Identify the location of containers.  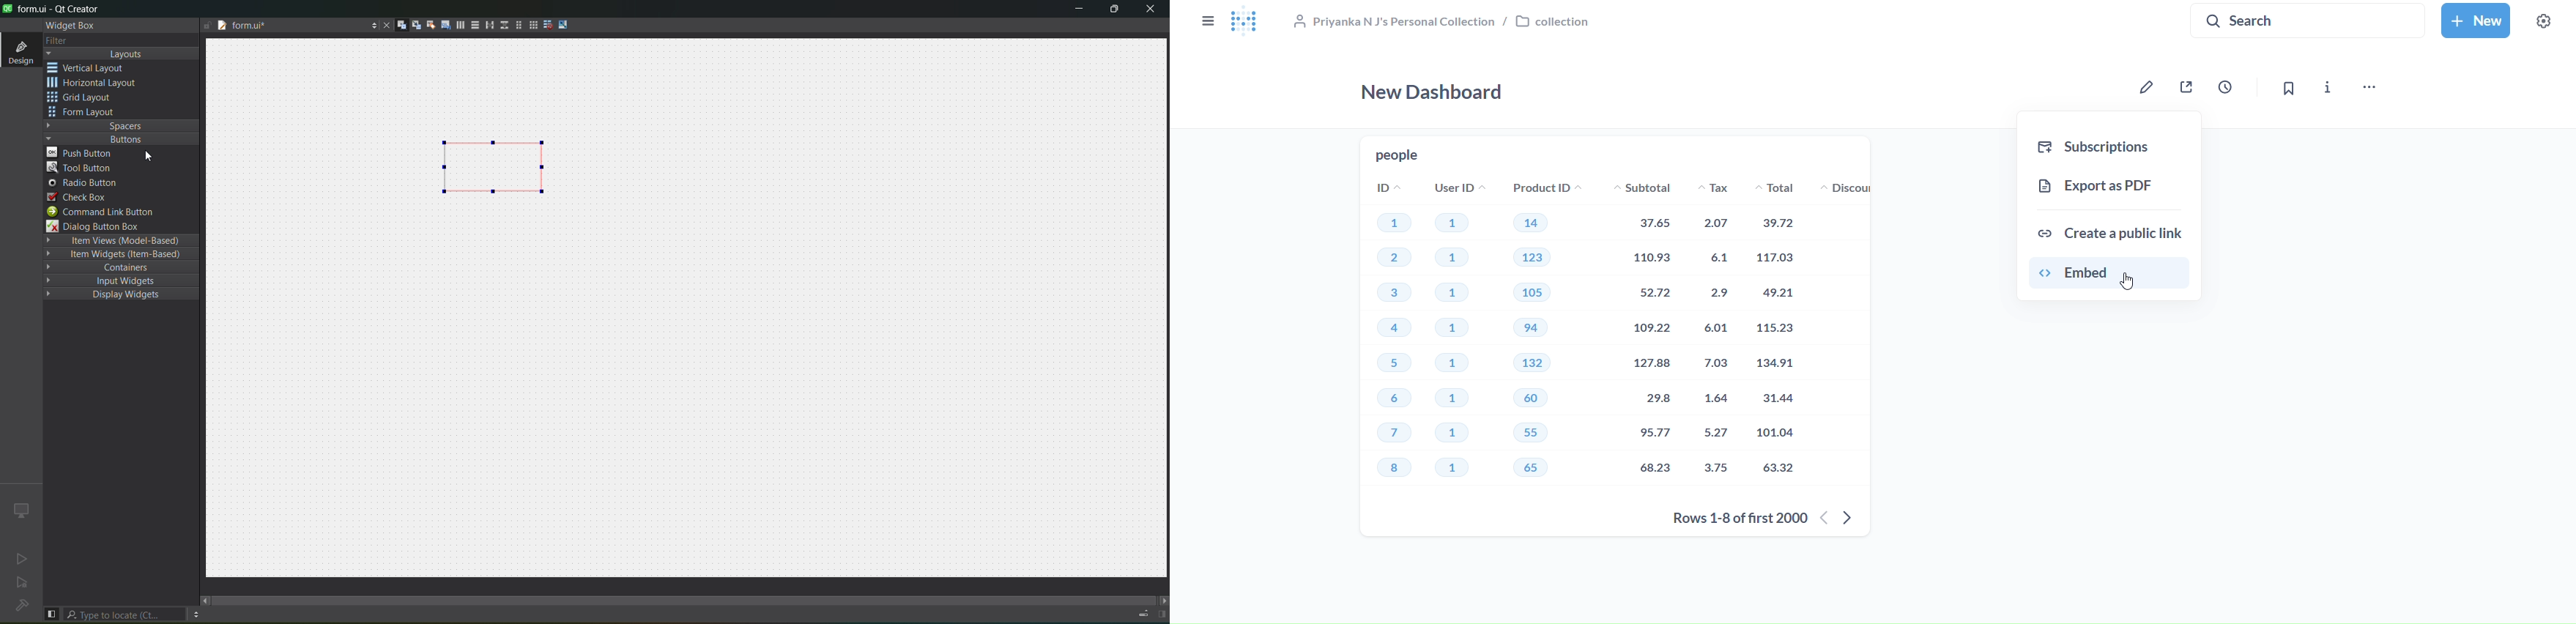
(123, 269).